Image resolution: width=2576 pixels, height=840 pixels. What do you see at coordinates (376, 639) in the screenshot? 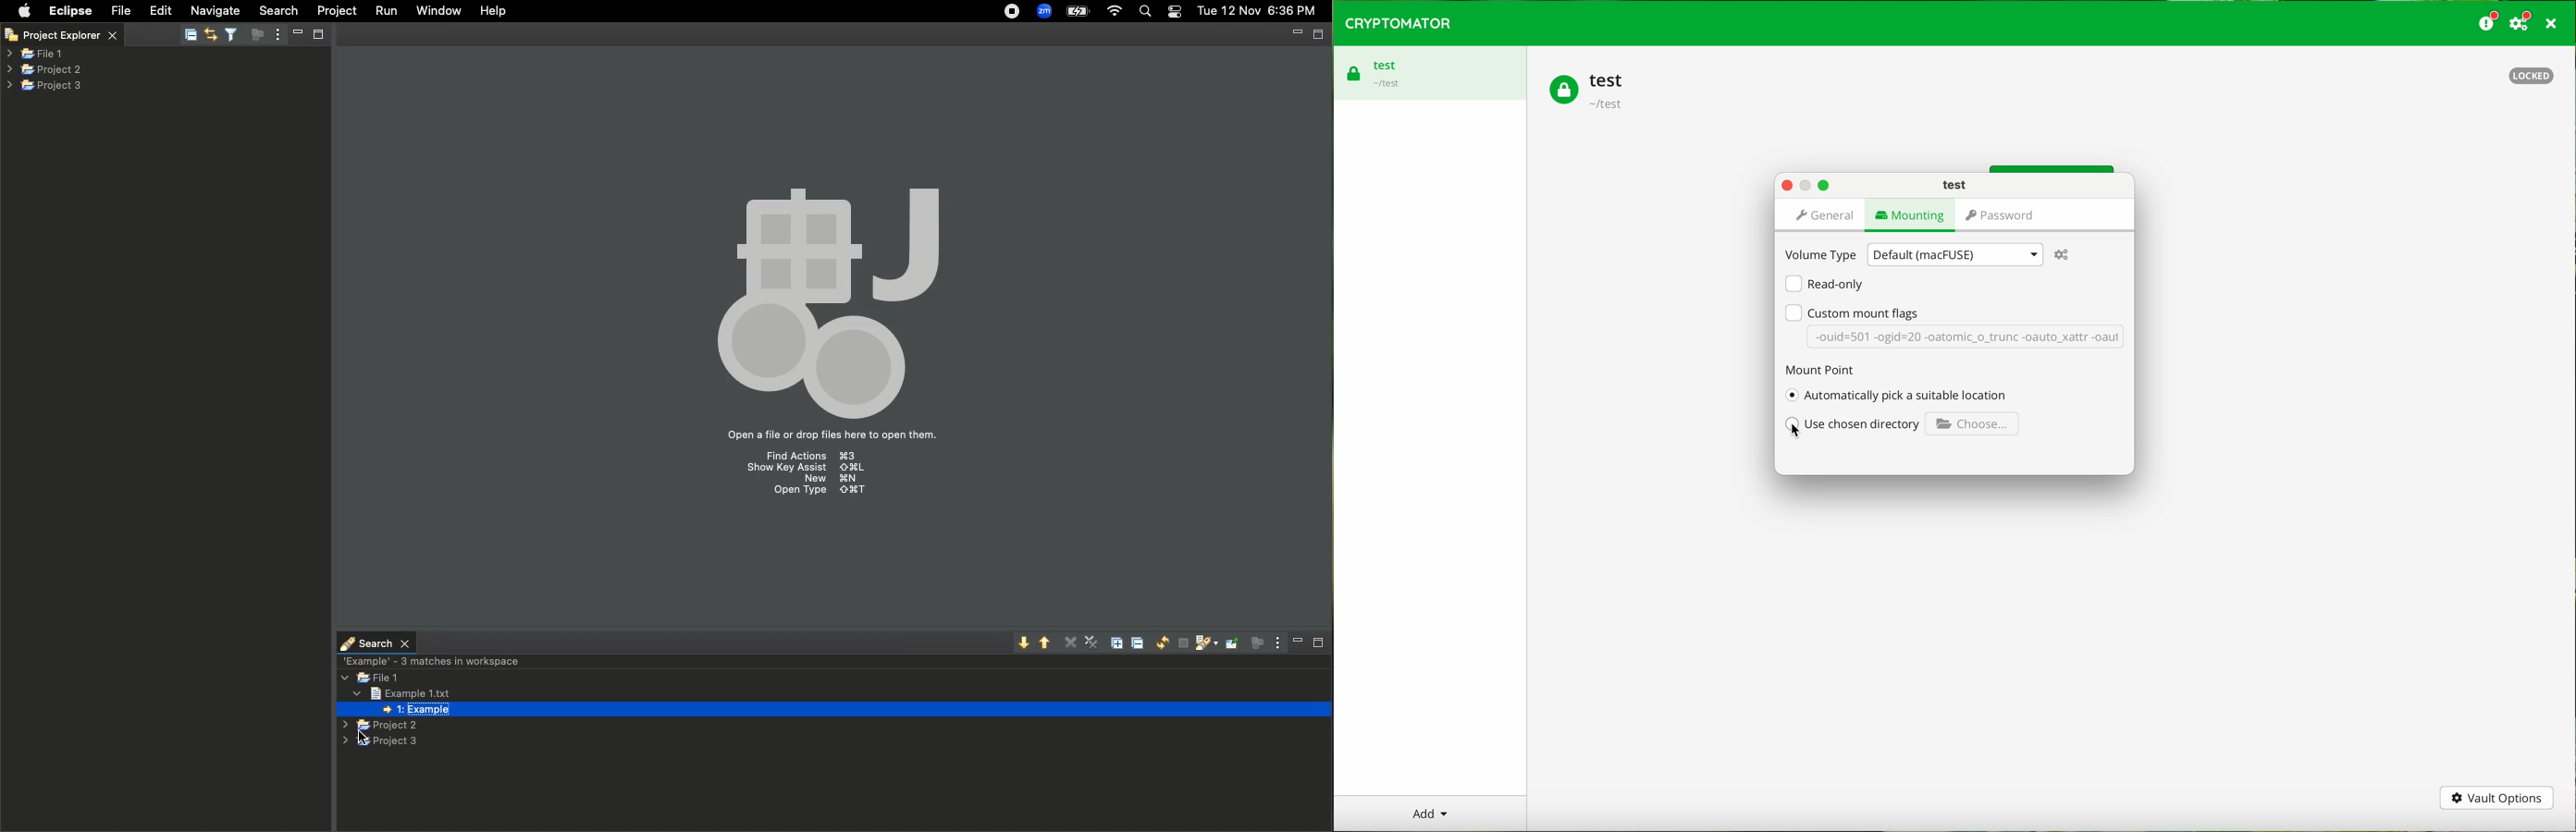
I see `search` at bounding box center [376, 639].